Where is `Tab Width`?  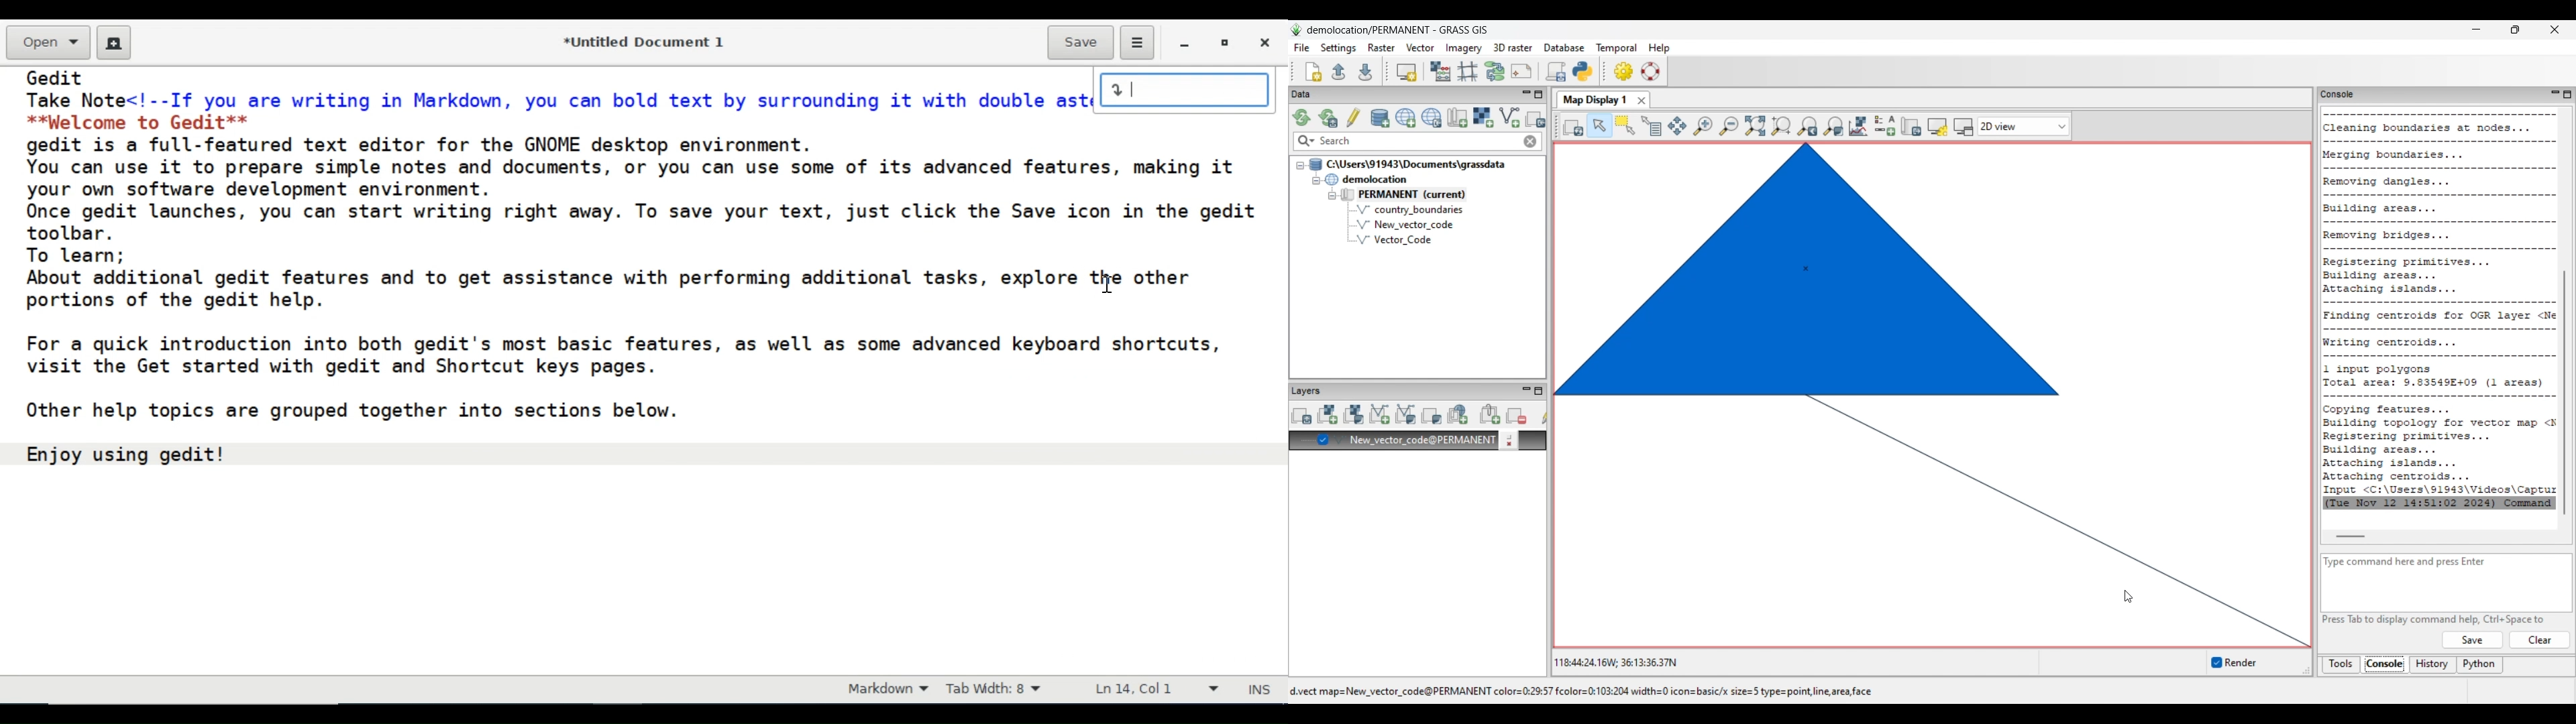
Tab Width is located at coordinates (997, 690).